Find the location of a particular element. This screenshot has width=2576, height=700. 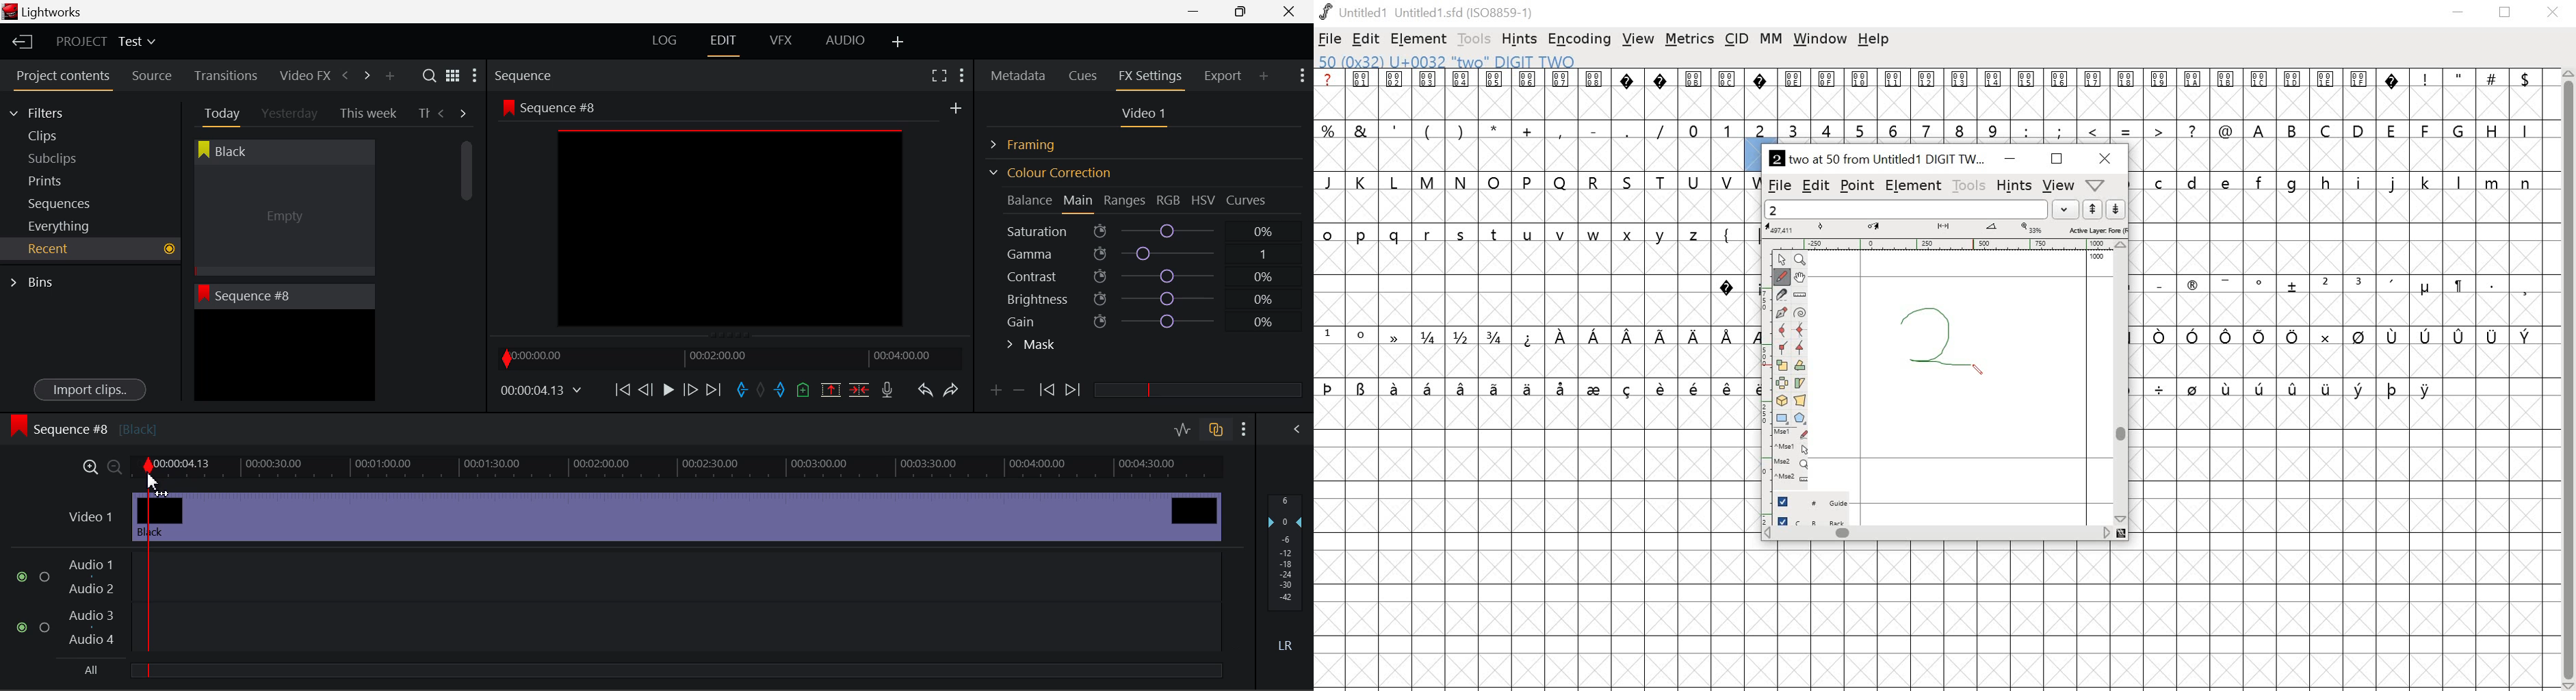

down is located at coordinates (2116, 210).